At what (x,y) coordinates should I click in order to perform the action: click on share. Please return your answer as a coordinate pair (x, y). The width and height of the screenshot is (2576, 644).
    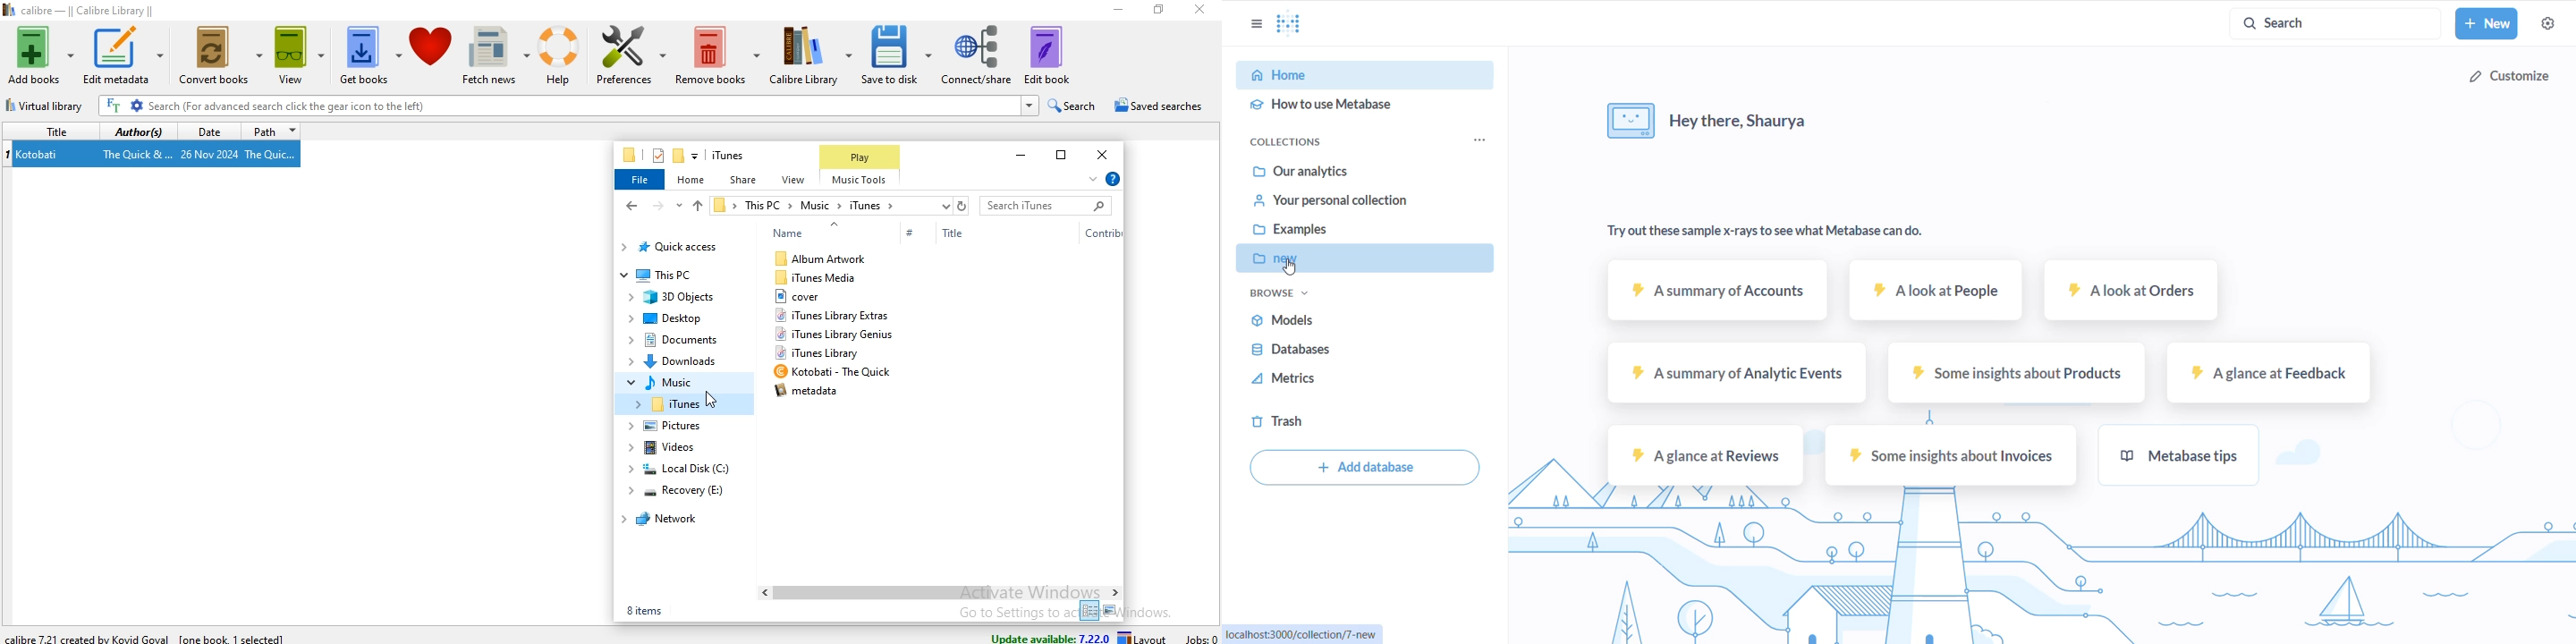
    Looking at the image, I should click on (742, 180).